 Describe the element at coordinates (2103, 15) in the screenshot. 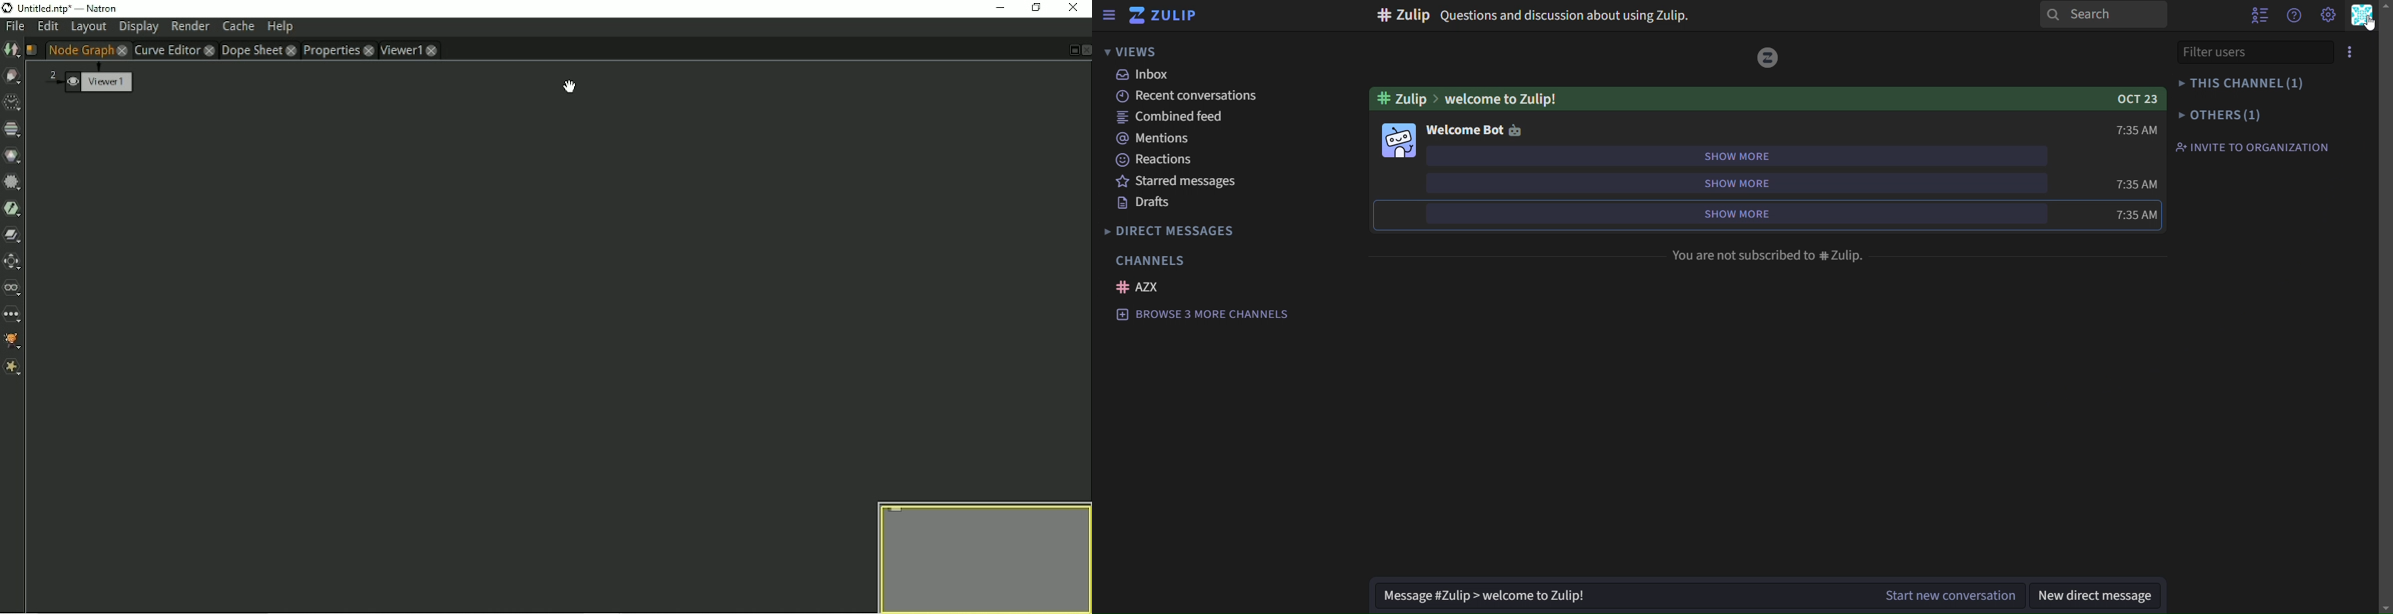

I see `search` at that location.